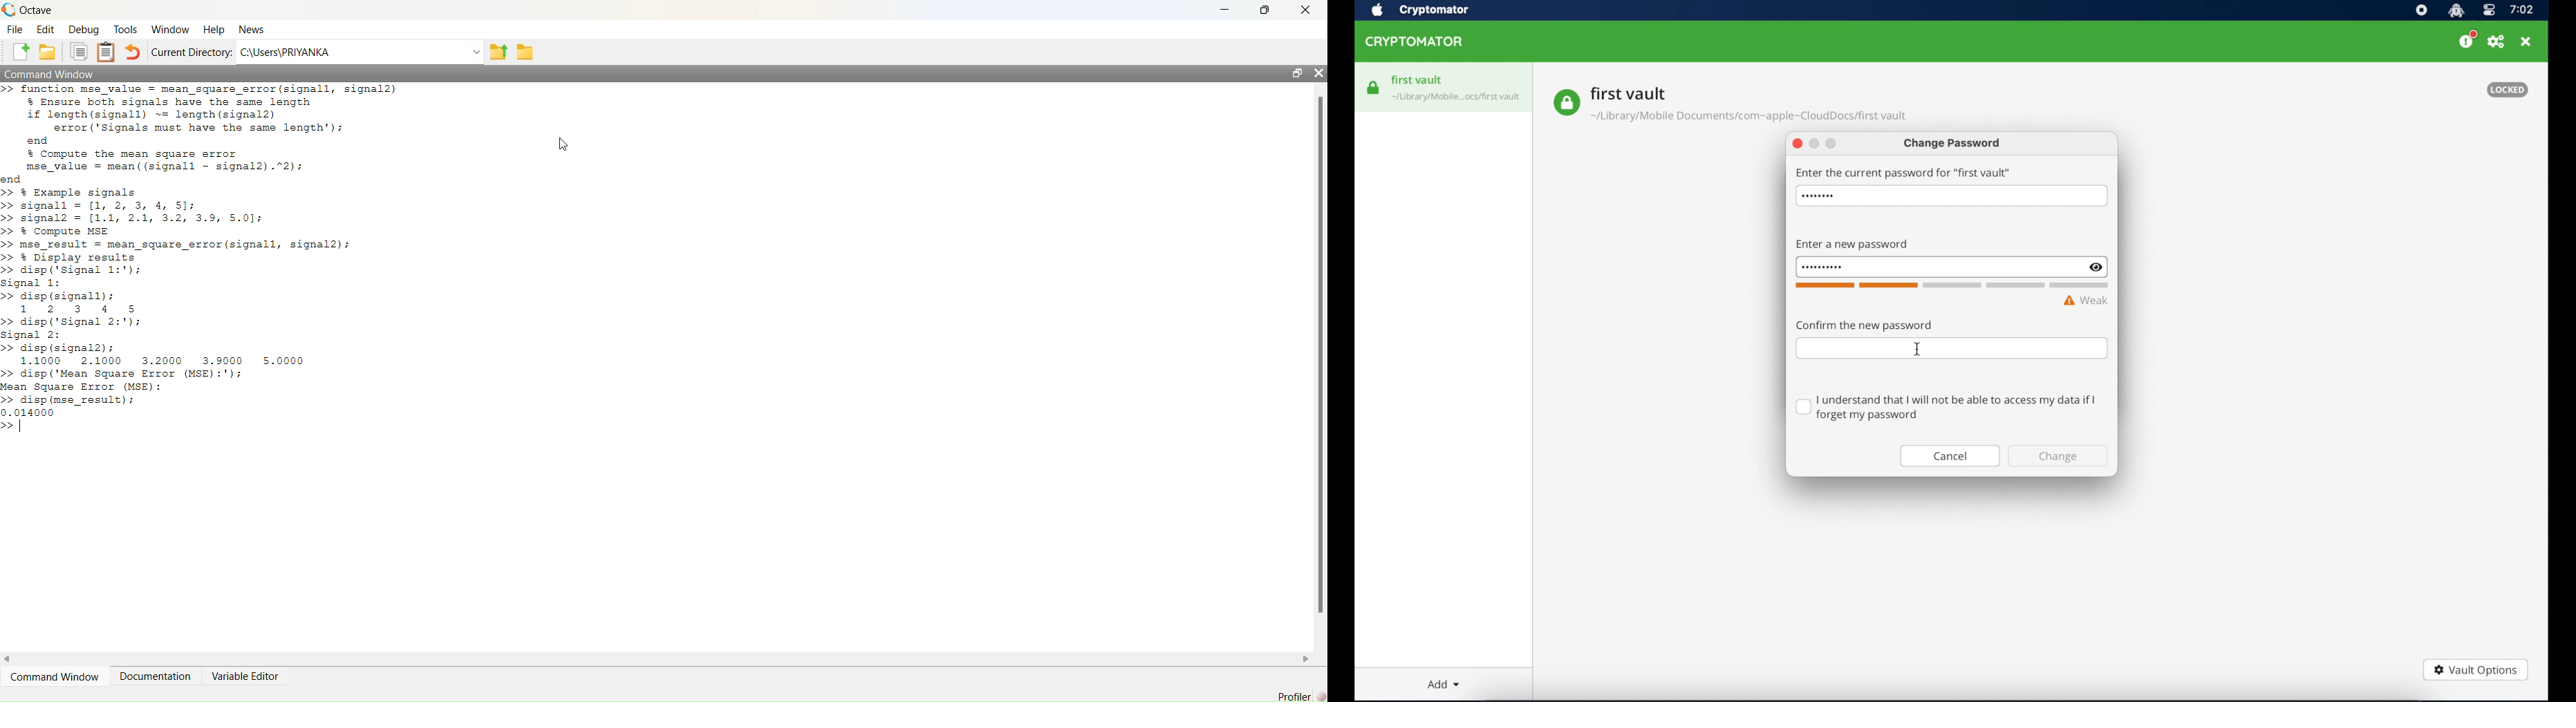  I want to click on word count, so click(1951, 286).